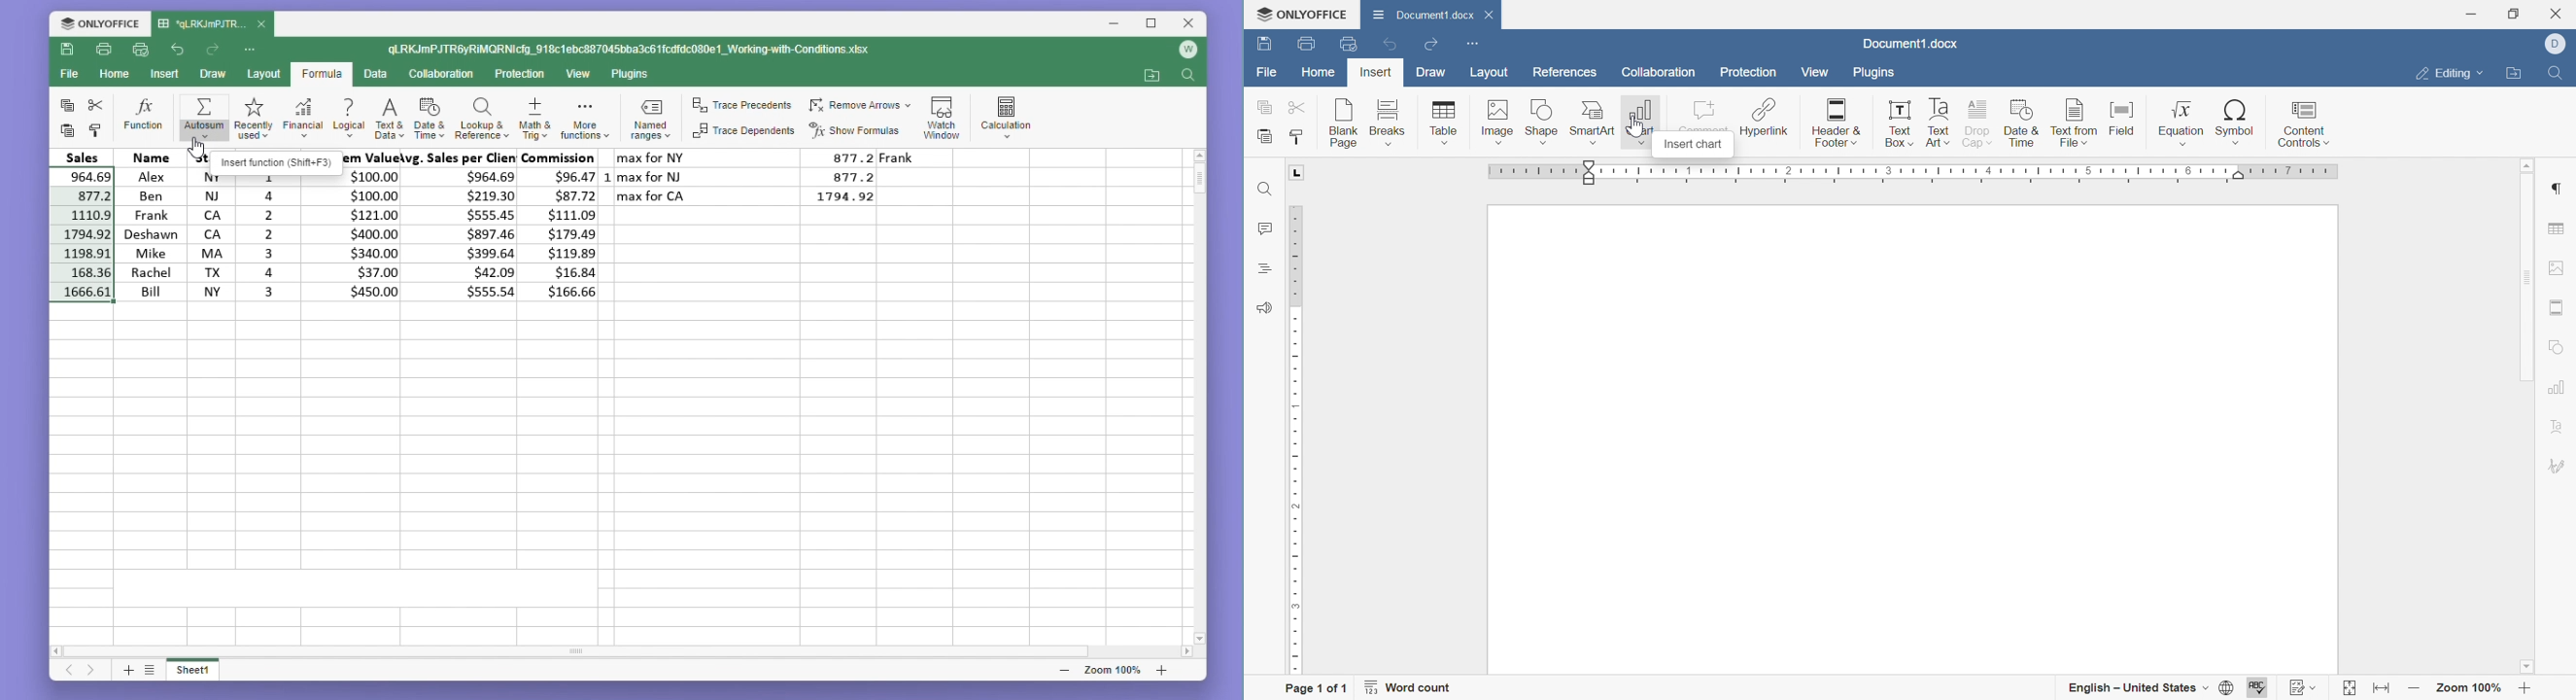 This screenshot has height=700, width=2576. What do you see at coordinates (179, 51) in the screenshot?
I see `undo` at bounding box center [179, 51].